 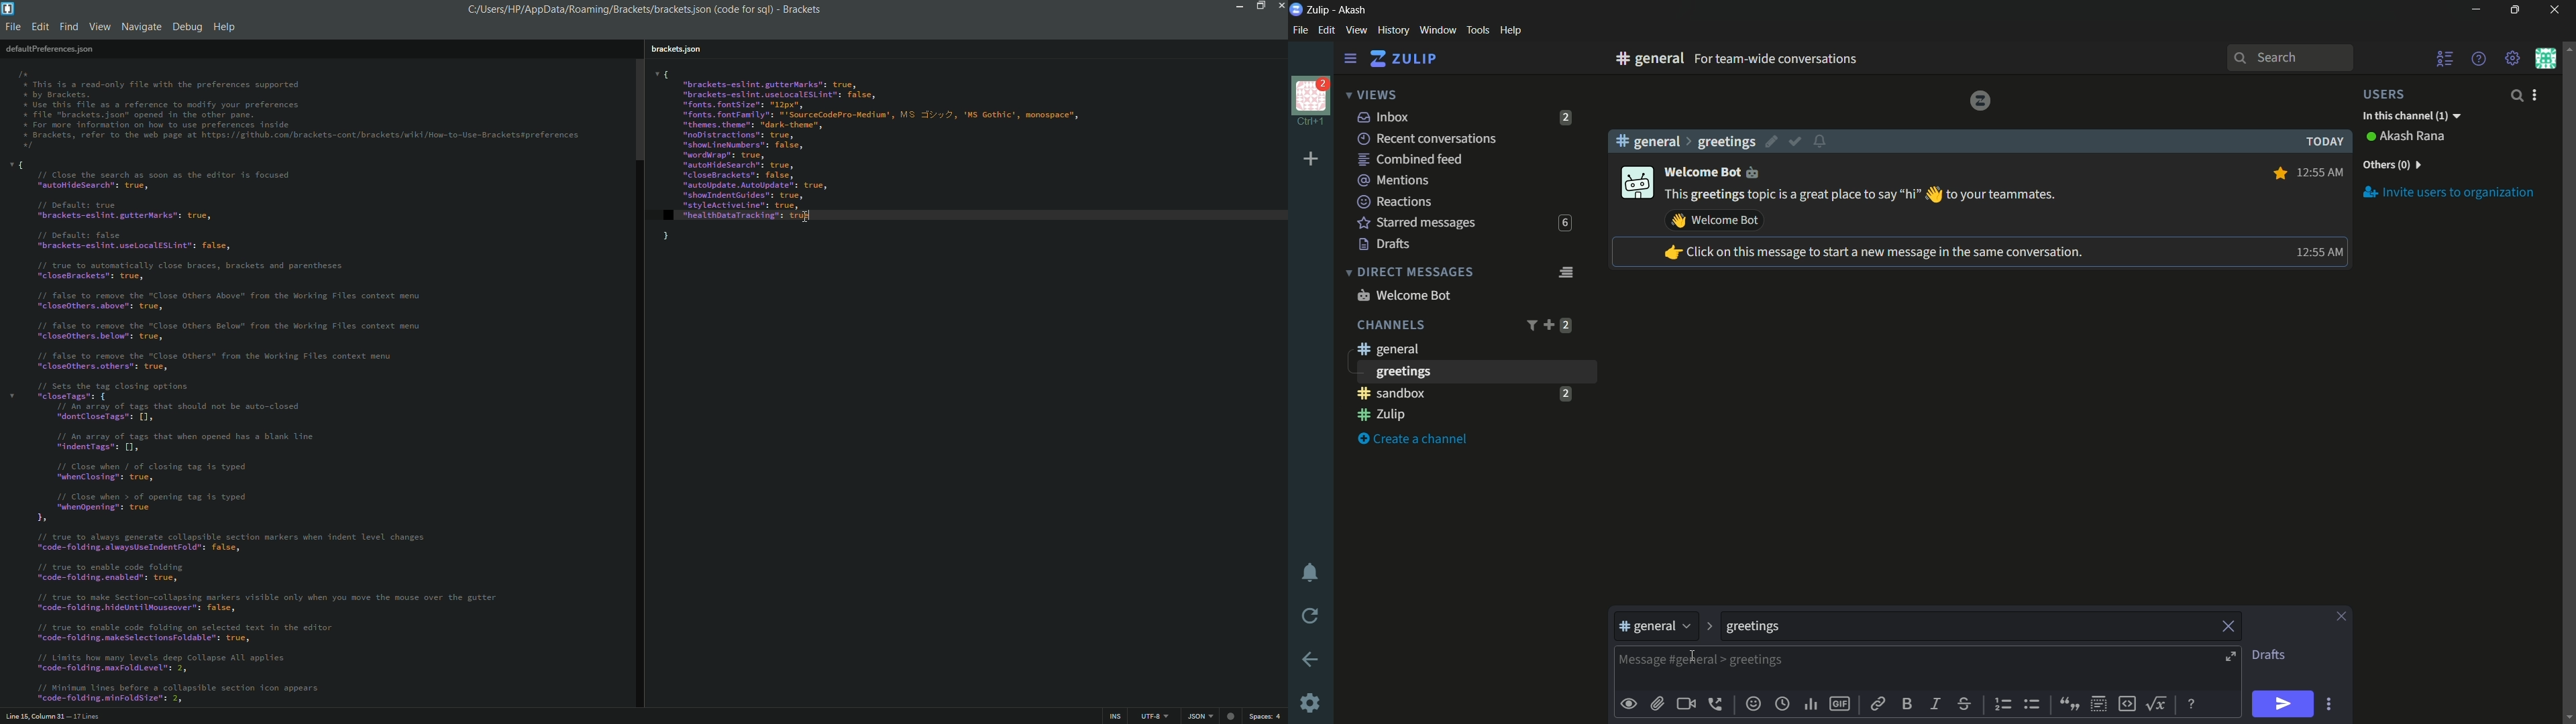 What do you see at coordinates (2290, 58) in the screenshot?
I see `search bar` at bounding box center [2290, 58].